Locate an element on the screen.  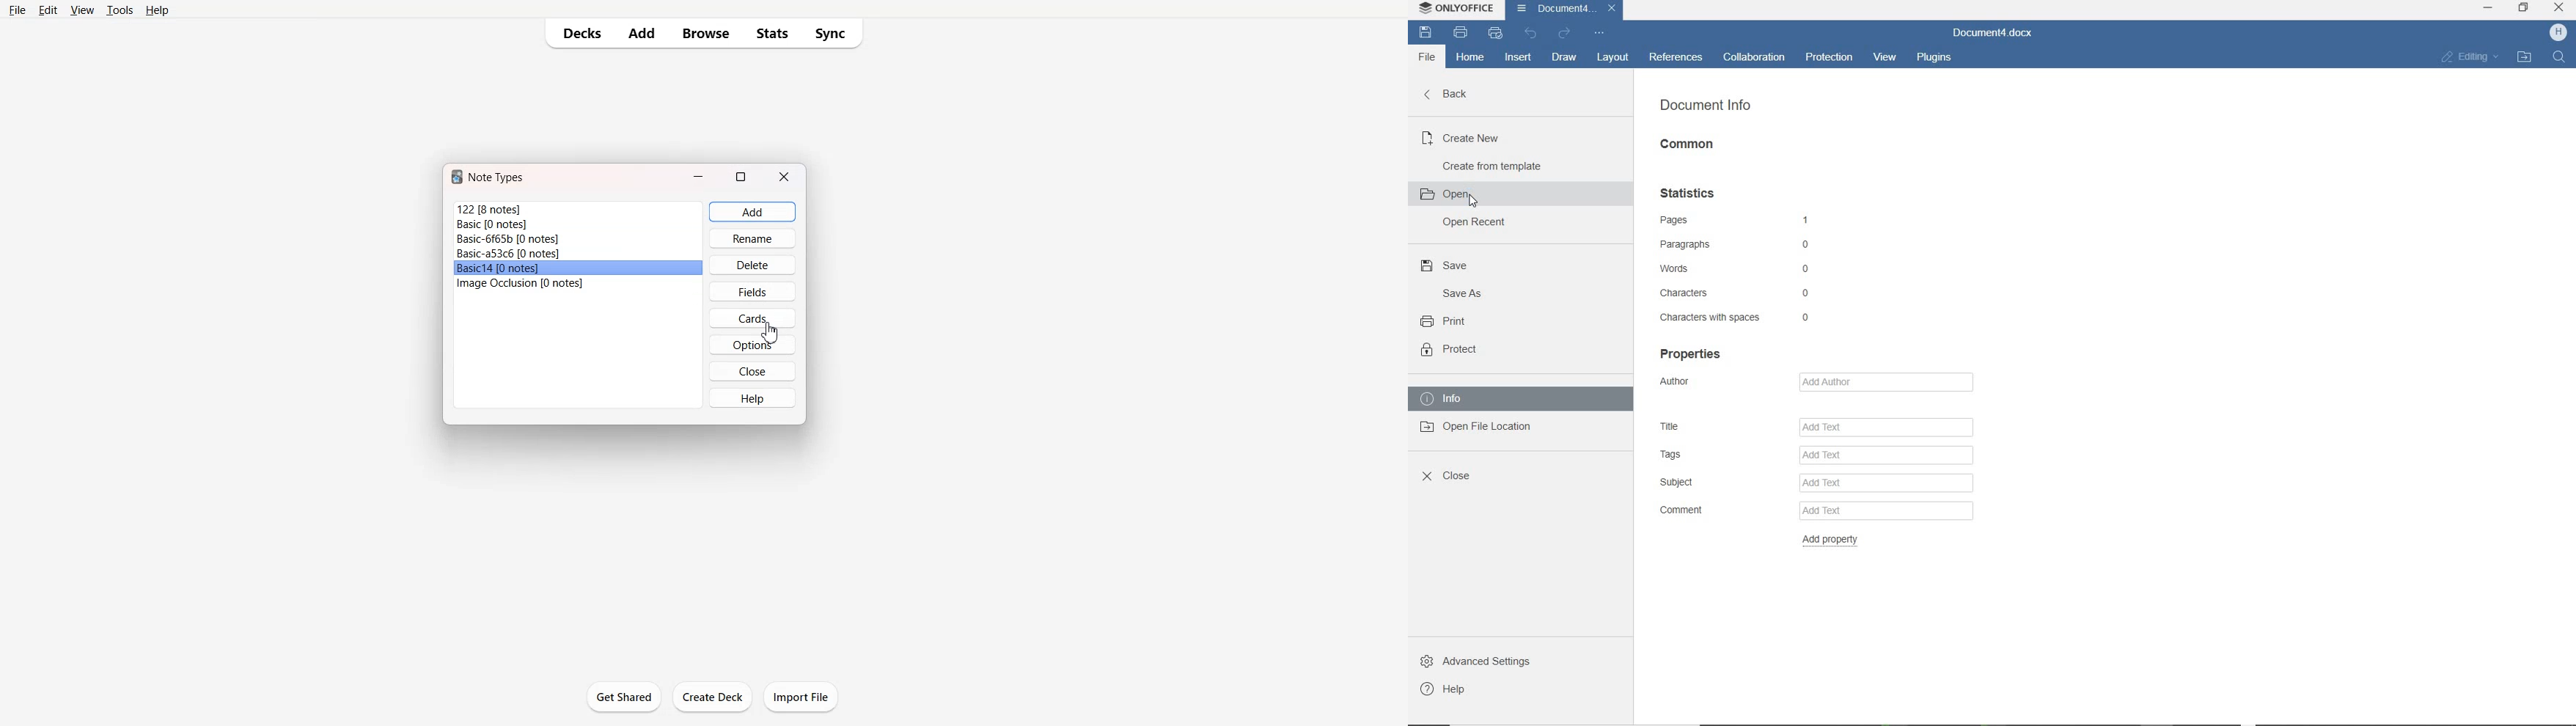
Help is located at coordinates (751, 397).